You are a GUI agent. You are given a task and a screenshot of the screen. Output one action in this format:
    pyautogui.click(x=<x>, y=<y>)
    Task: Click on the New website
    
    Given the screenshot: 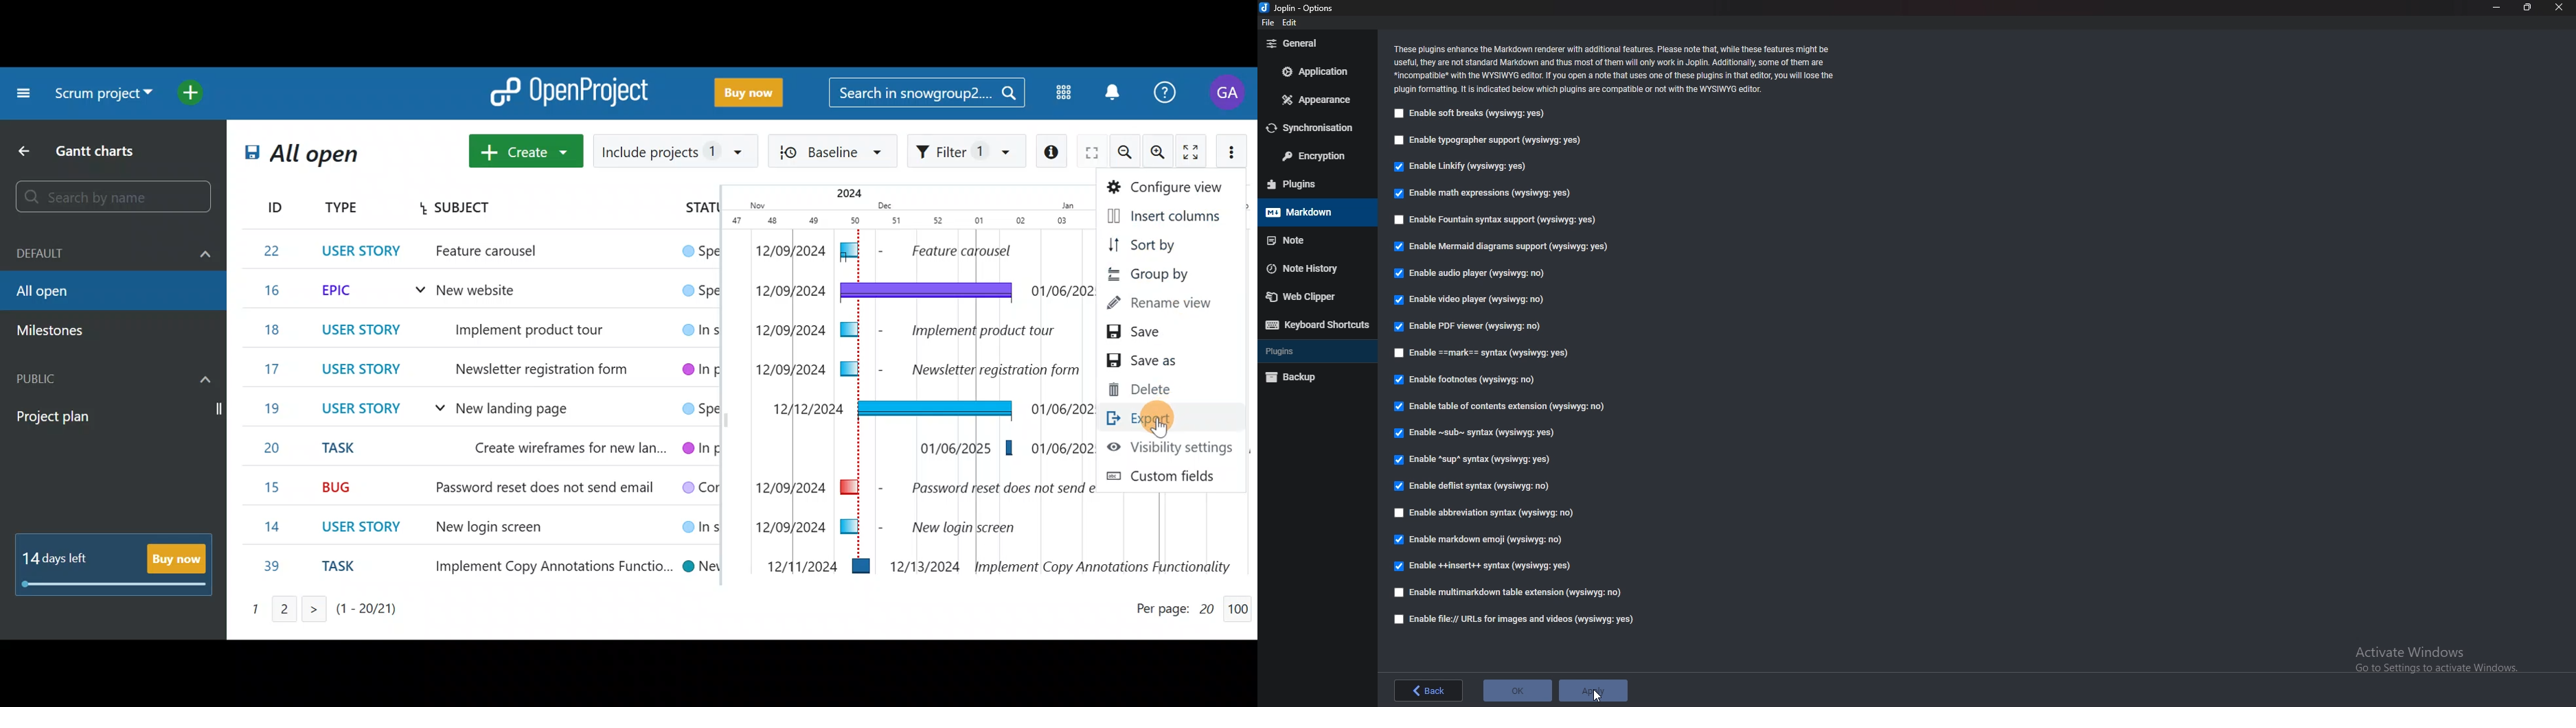 What is the action you would take?
    pyautogui.click(x=476, y=293)
    